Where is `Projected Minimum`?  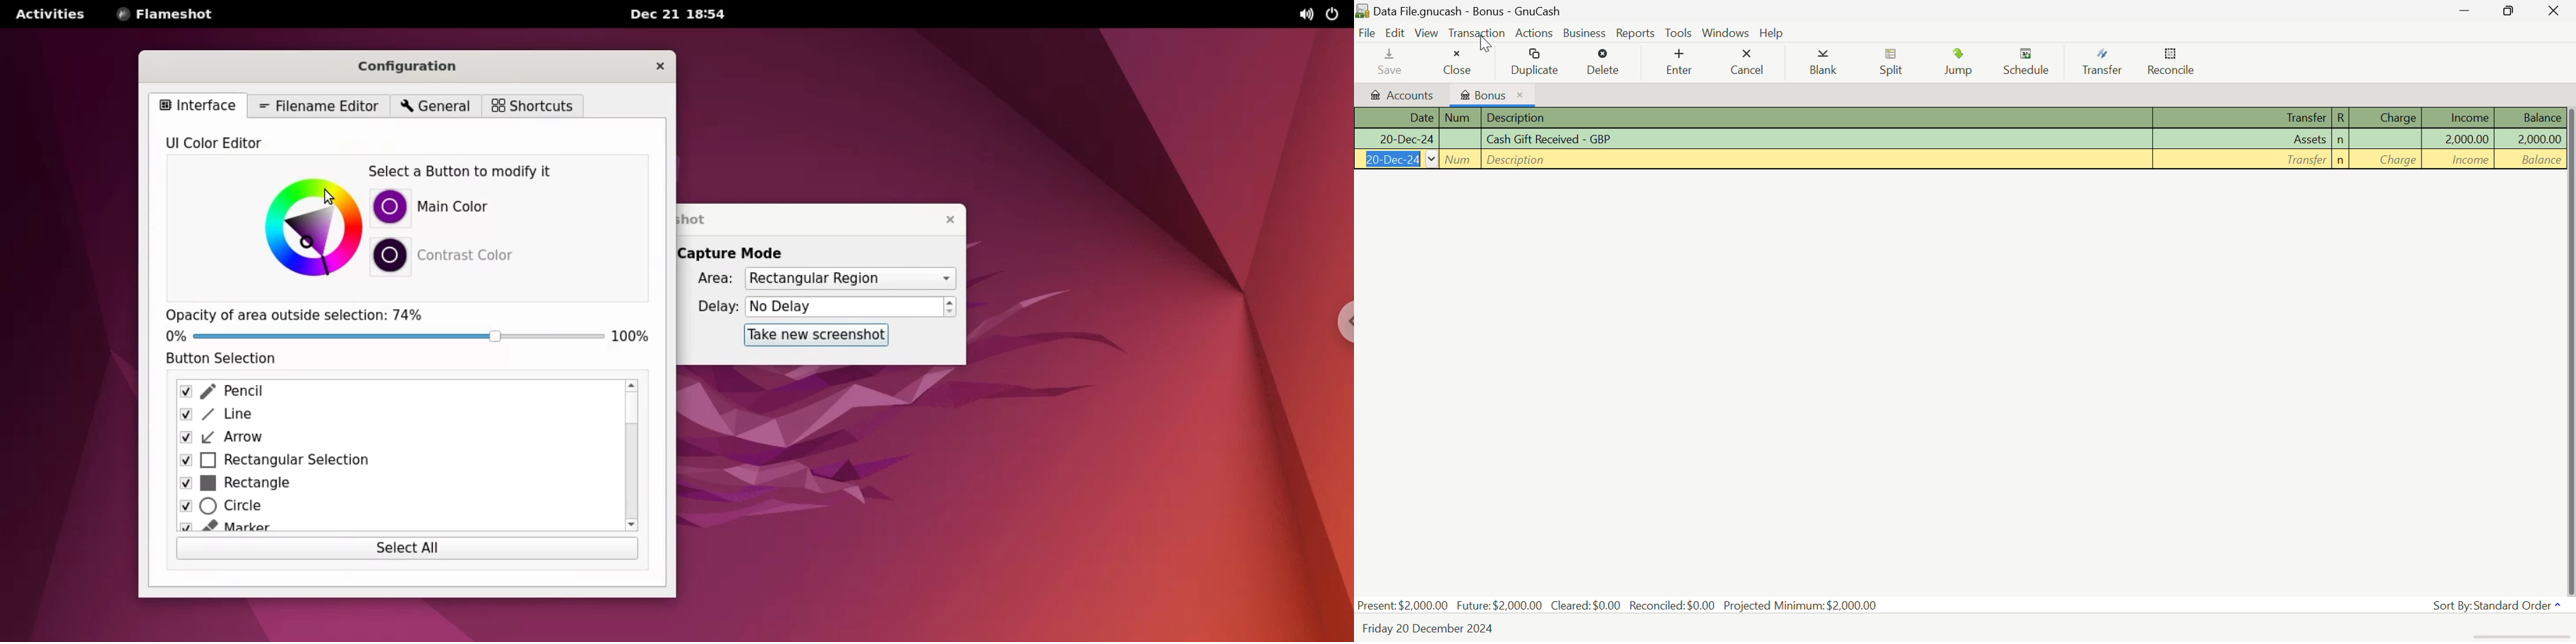
Projected Minimum is located at coordinates (1803, 604).